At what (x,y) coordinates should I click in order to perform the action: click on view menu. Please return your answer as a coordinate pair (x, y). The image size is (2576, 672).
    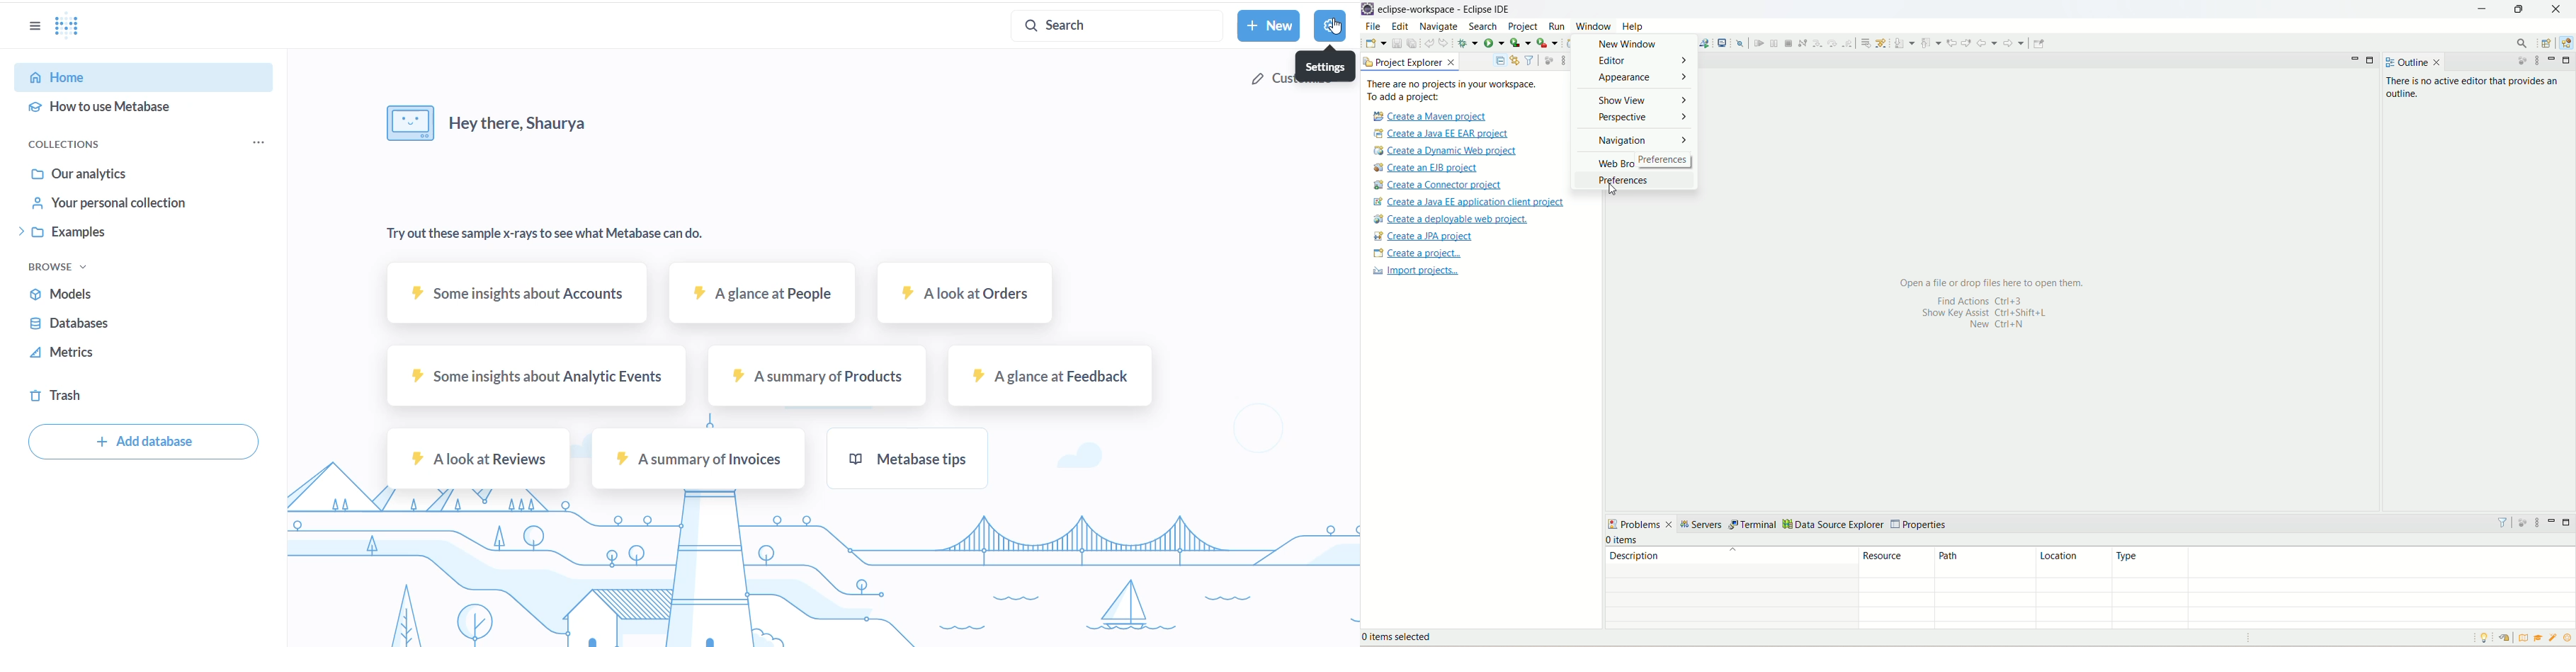
    Looking at the image, I should click on (2537, 522).